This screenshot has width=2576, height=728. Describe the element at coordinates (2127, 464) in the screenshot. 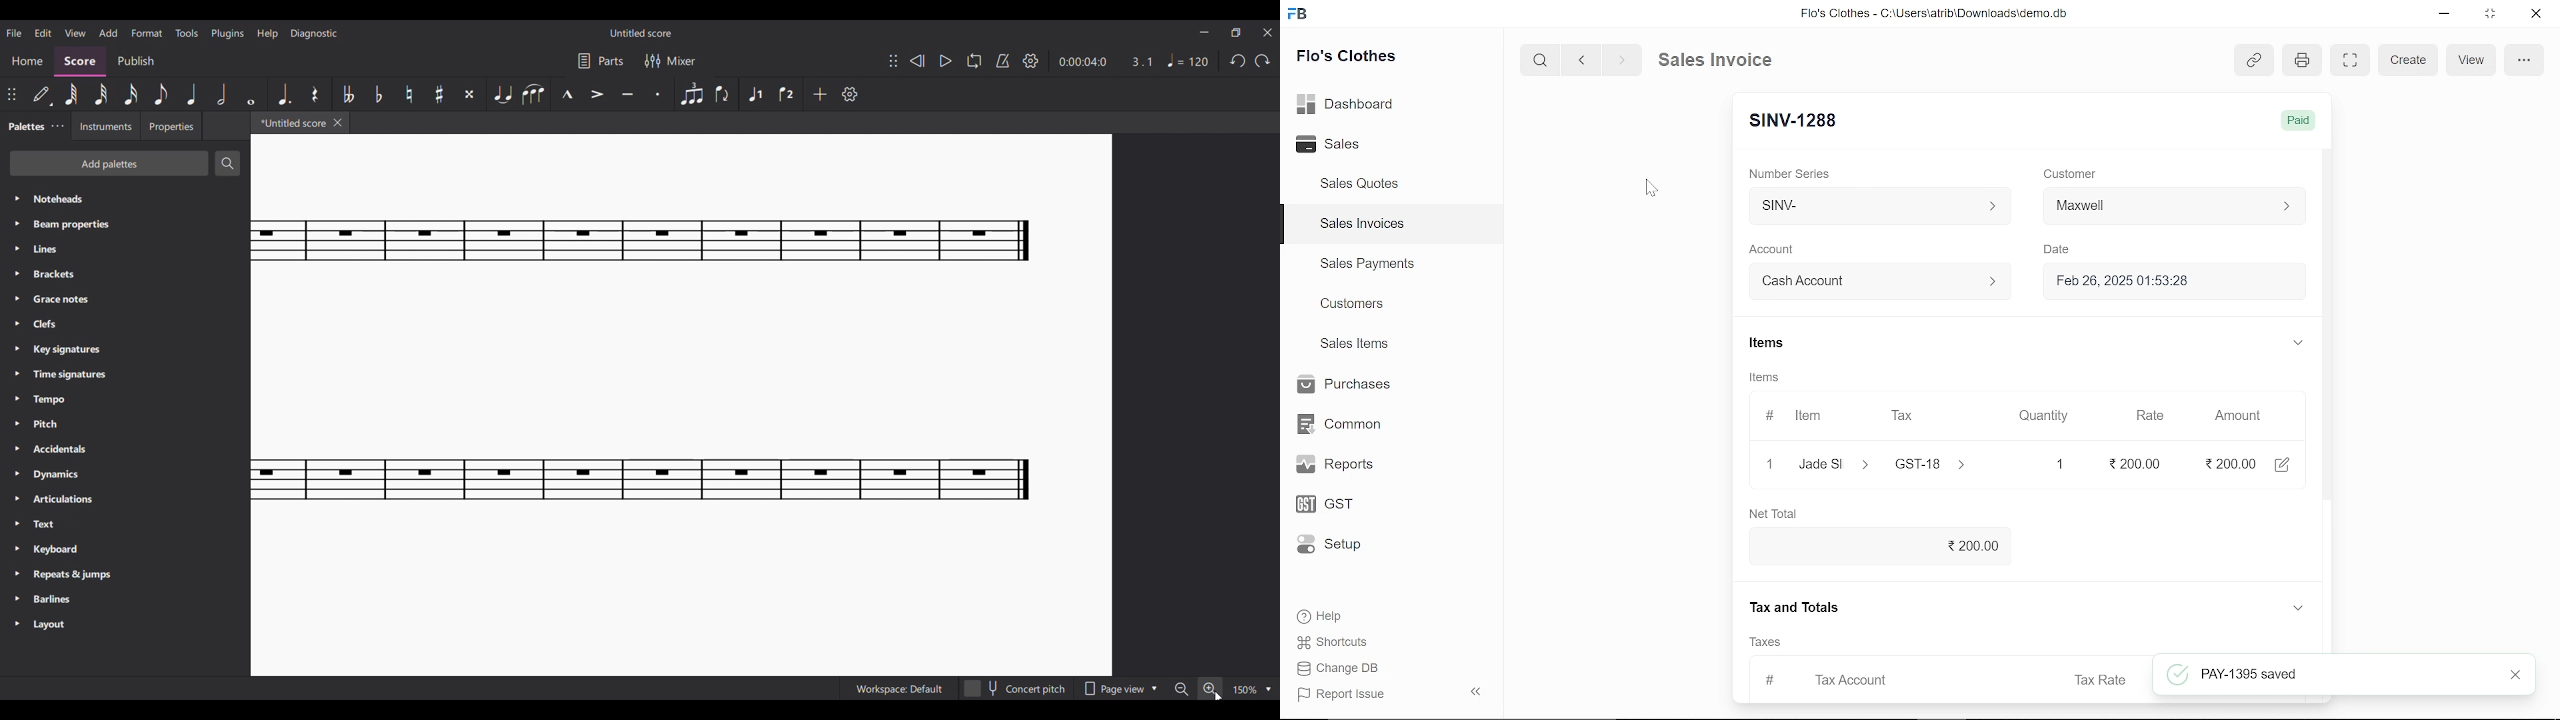

I see `200.00` at that location.